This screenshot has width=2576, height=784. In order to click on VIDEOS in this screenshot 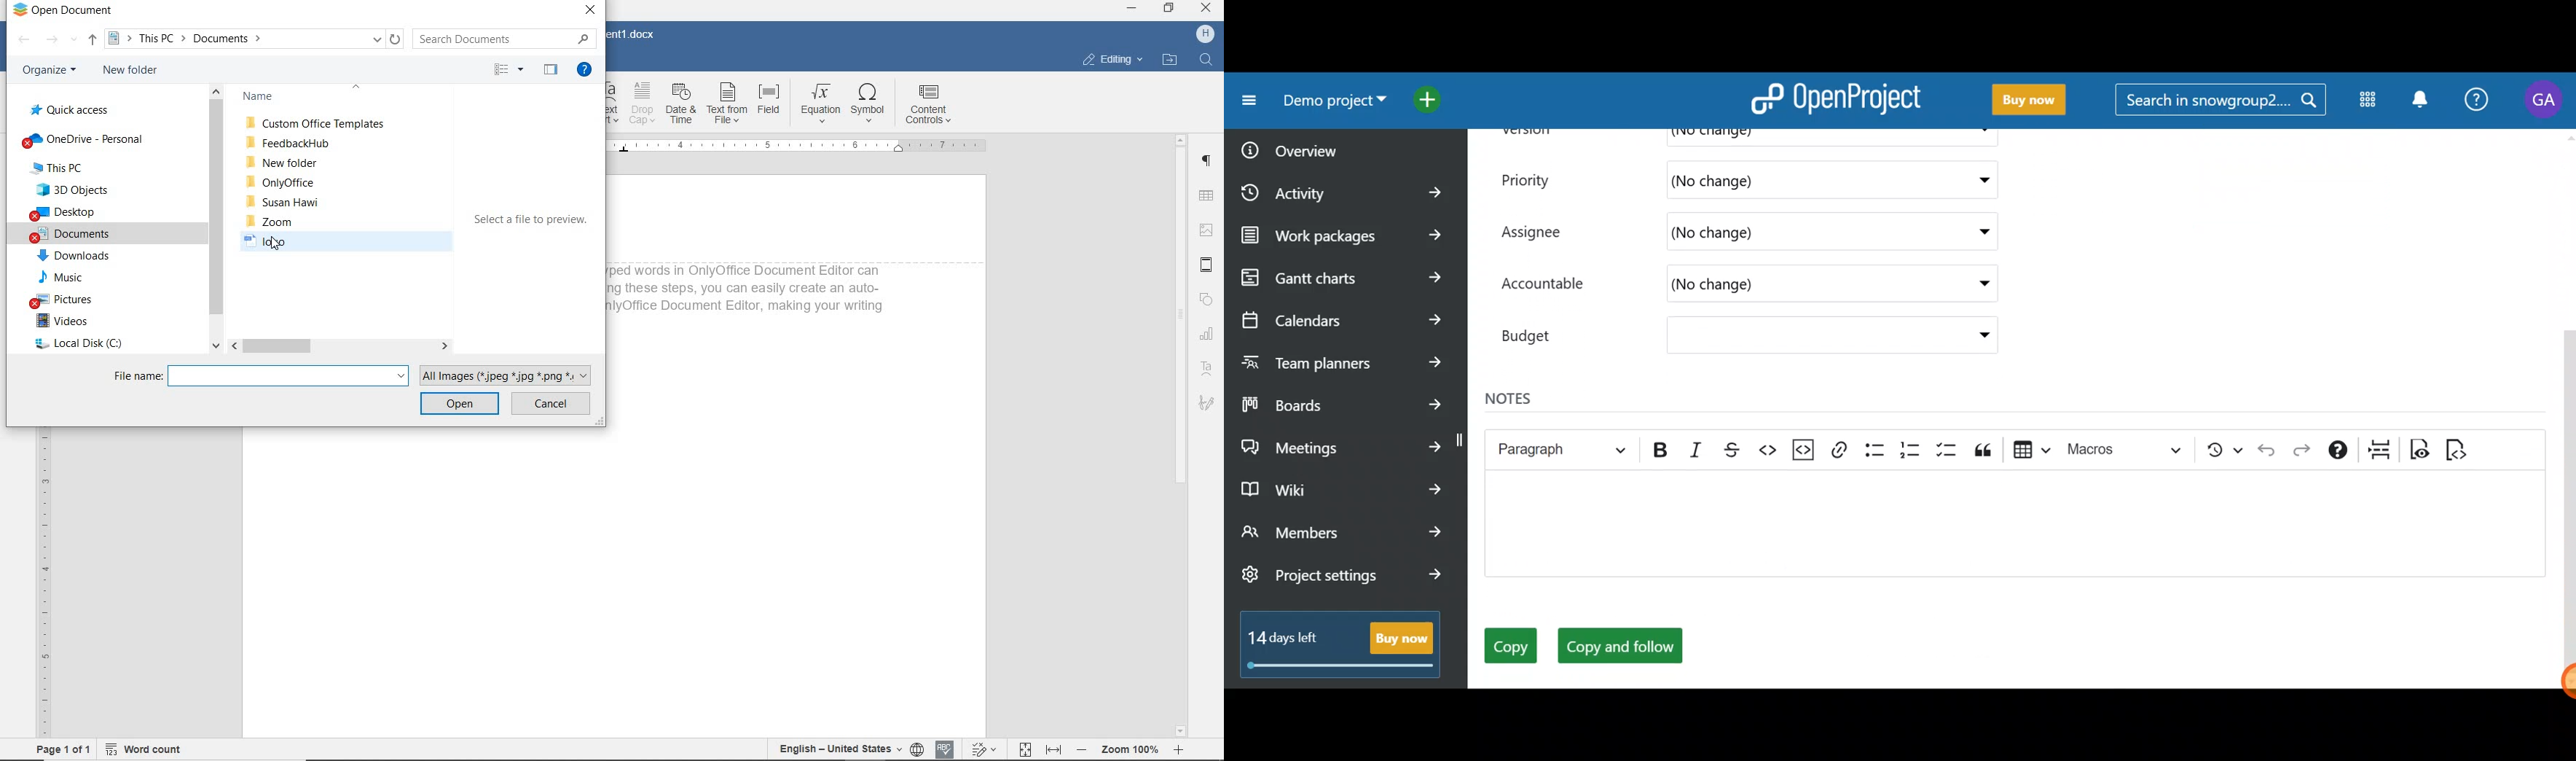, I will do `click(64, 321)`.